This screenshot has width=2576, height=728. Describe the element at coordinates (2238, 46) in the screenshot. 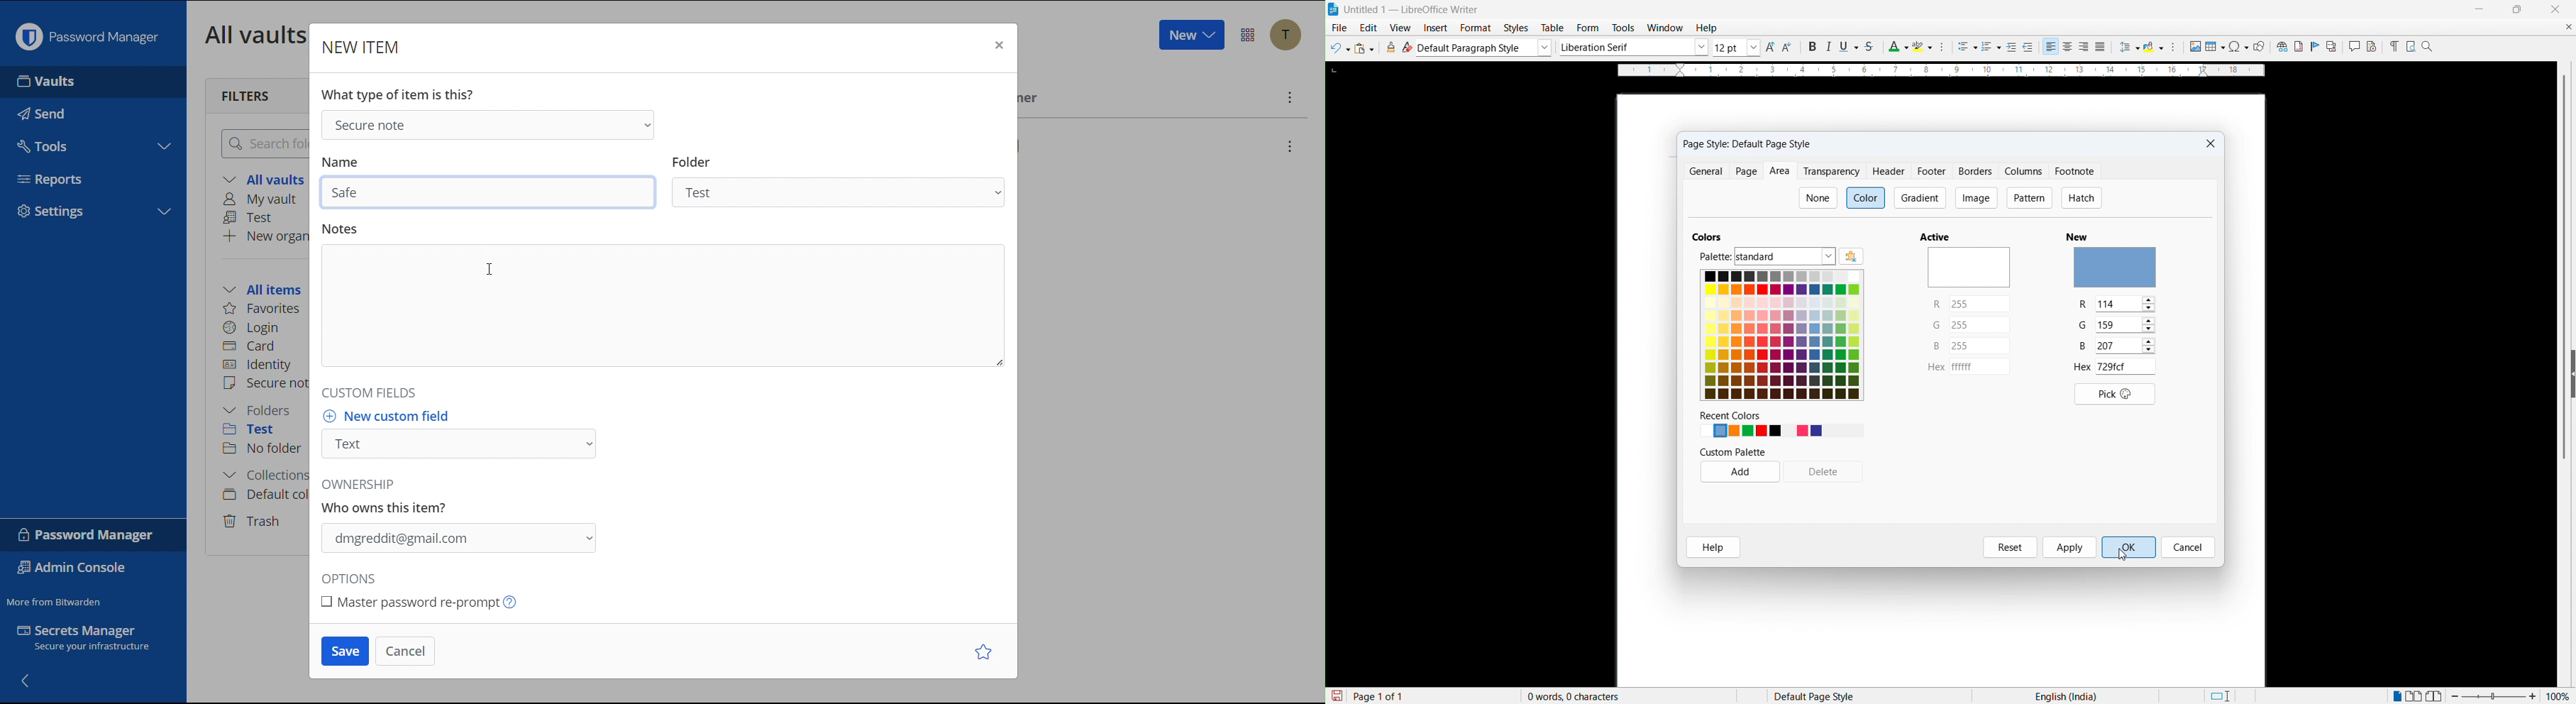

I see `Add symbol ` at that location.